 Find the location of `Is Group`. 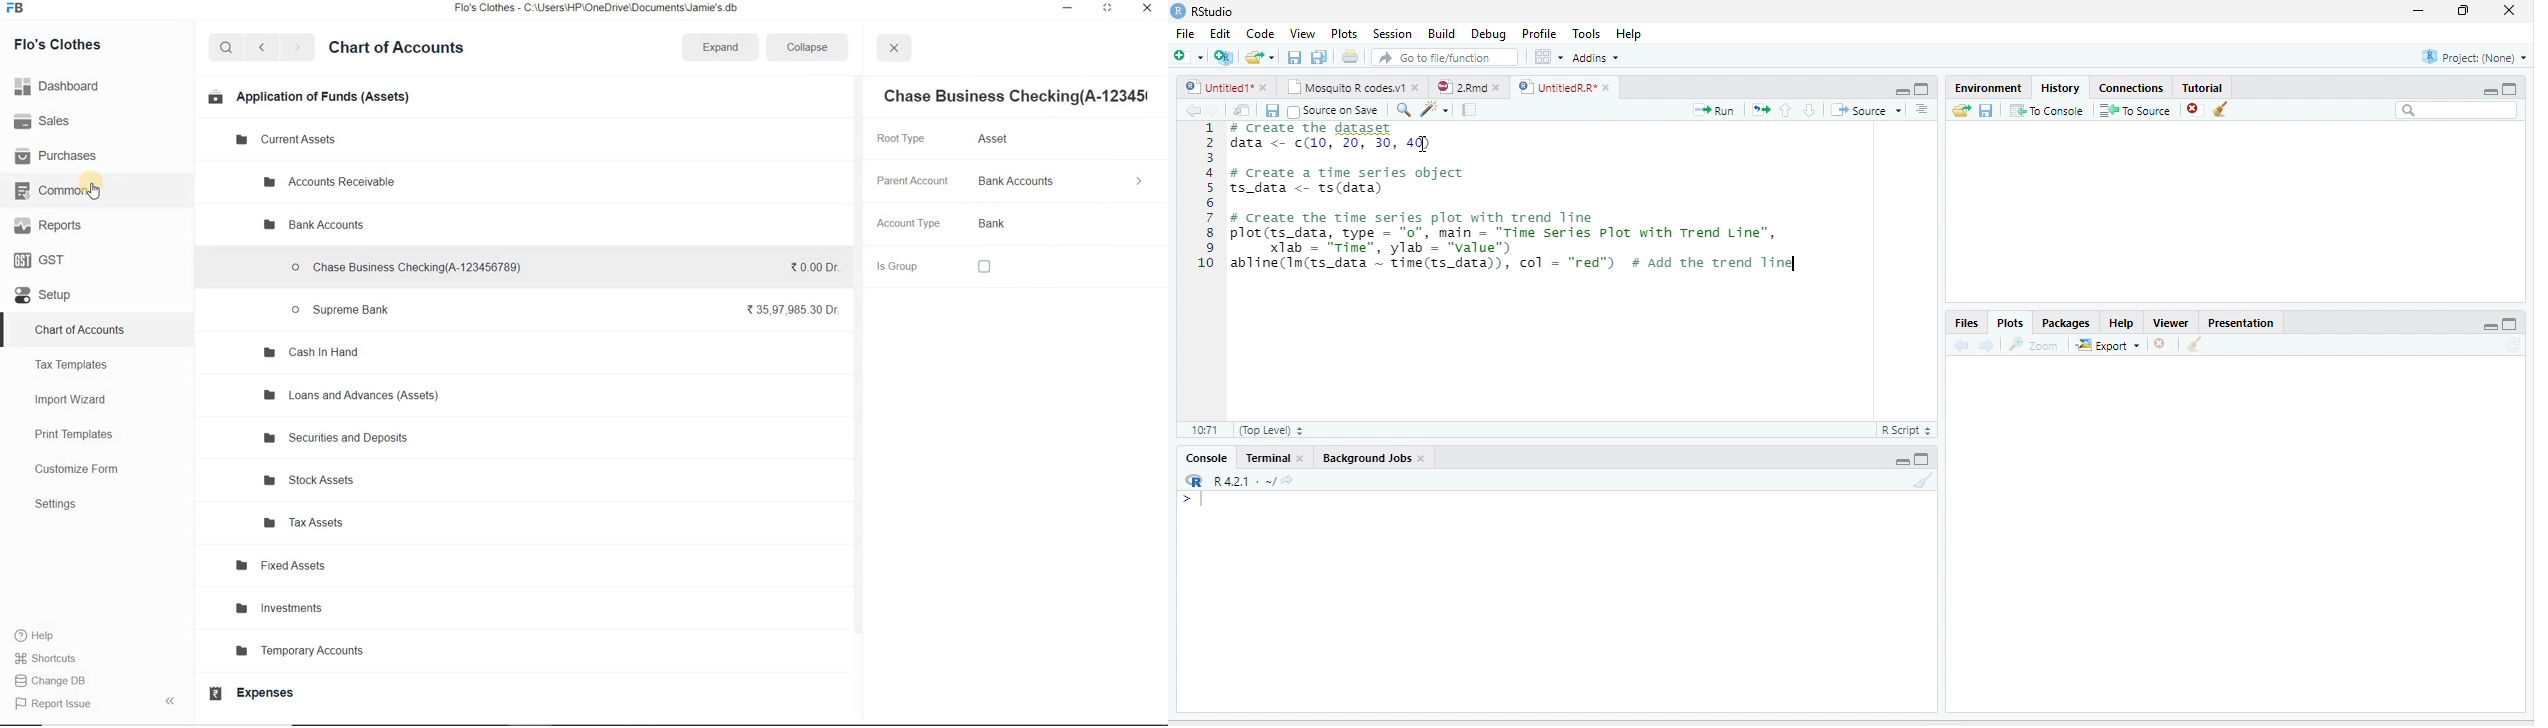

Is Group is located at coordinates (907, 266).